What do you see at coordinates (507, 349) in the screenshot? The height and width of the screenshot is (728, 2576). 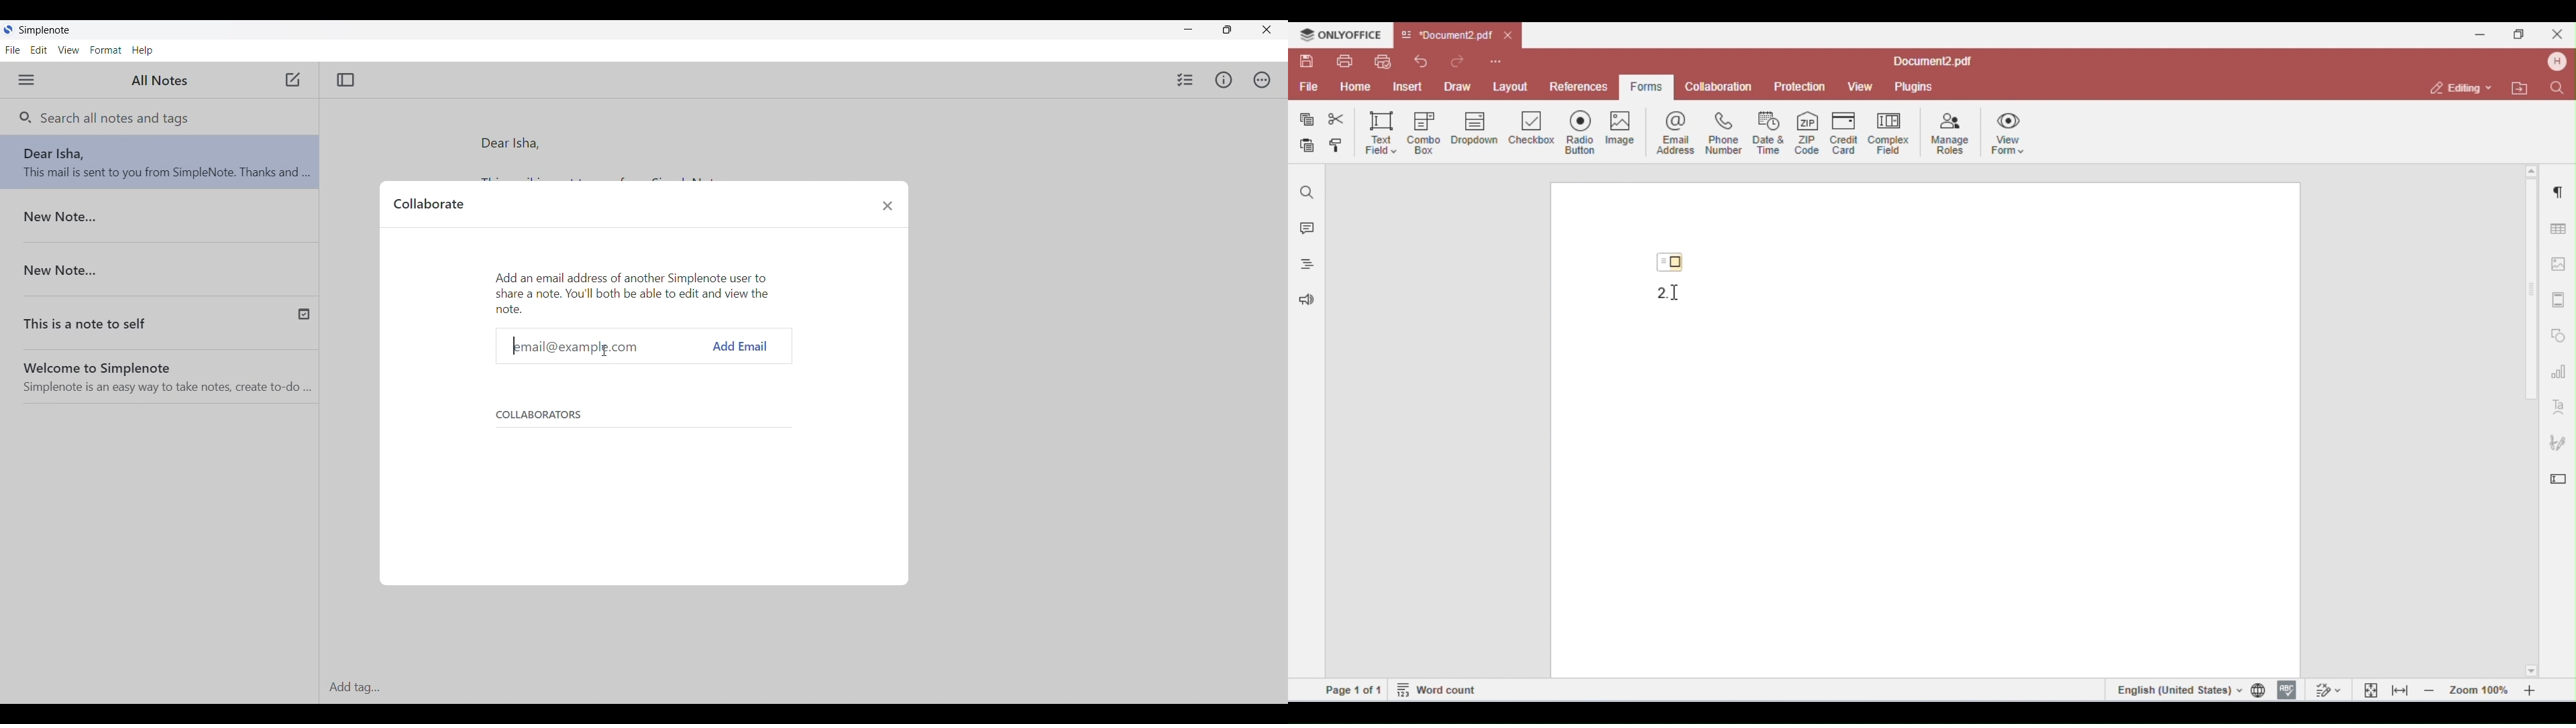 I see `Text cursor` at bounding box center [507, 349].